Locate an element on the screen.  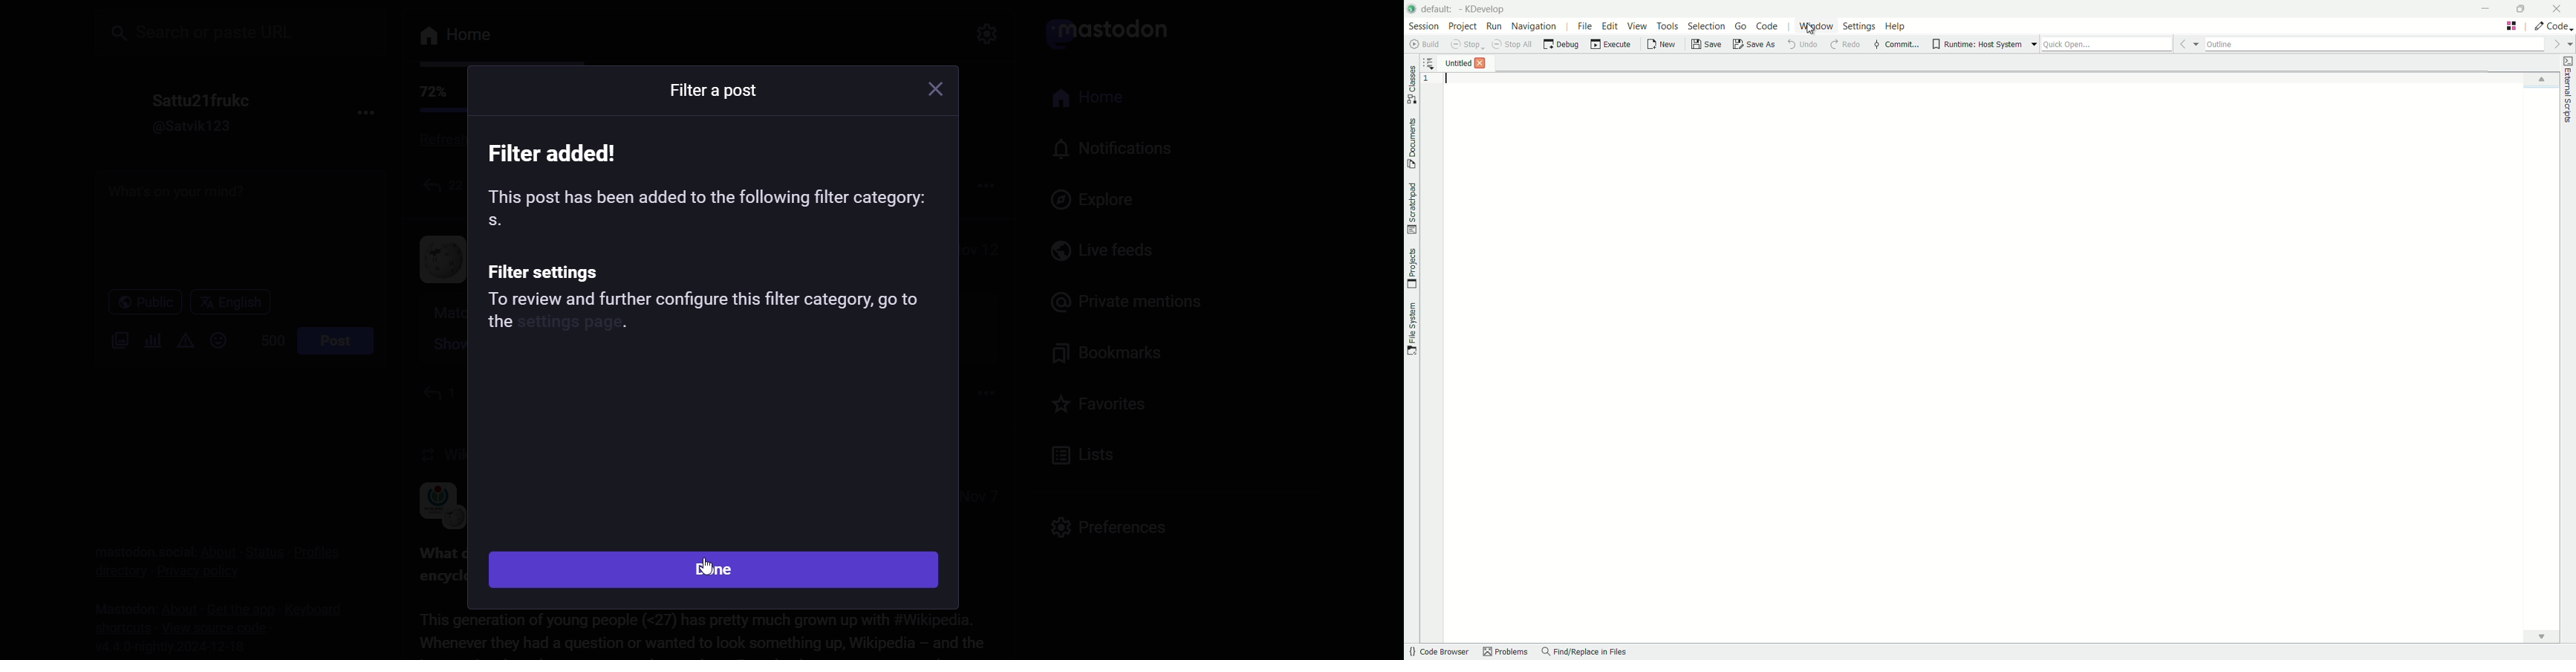
live feed is located at coordinates (1106, 250).